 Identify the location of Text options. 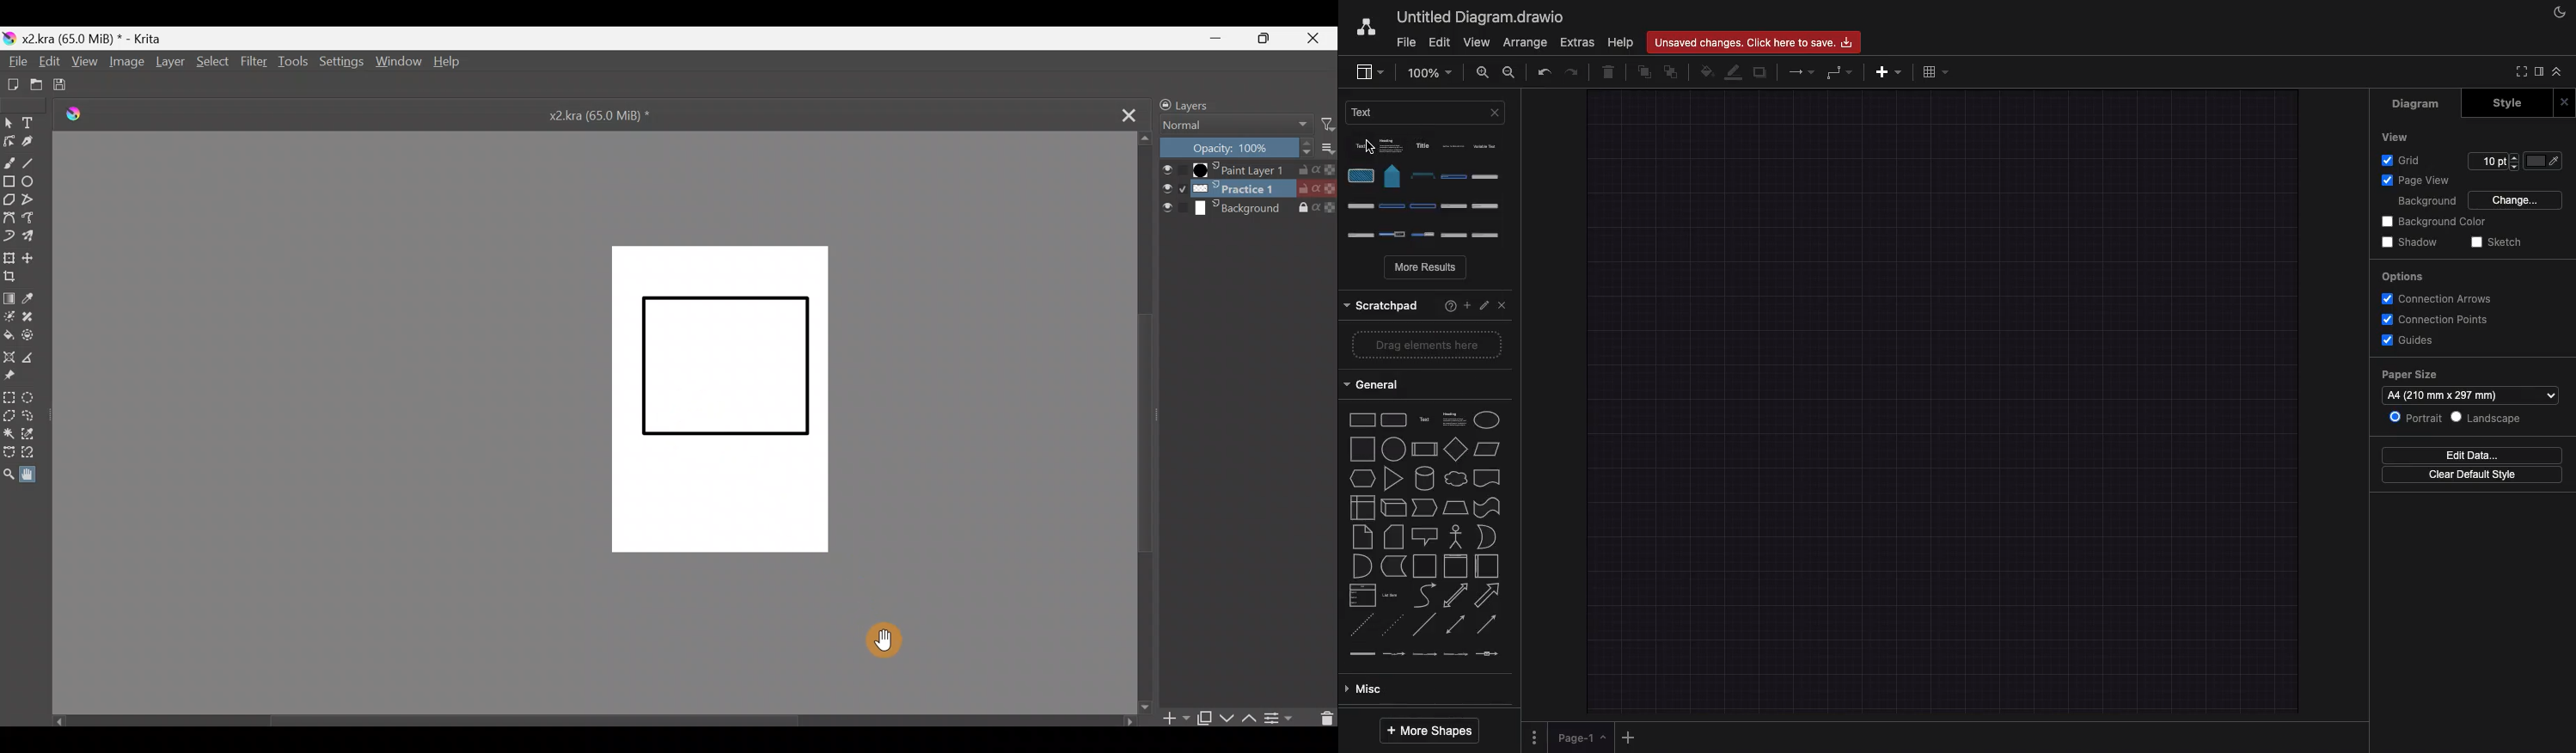
(1429, 186).